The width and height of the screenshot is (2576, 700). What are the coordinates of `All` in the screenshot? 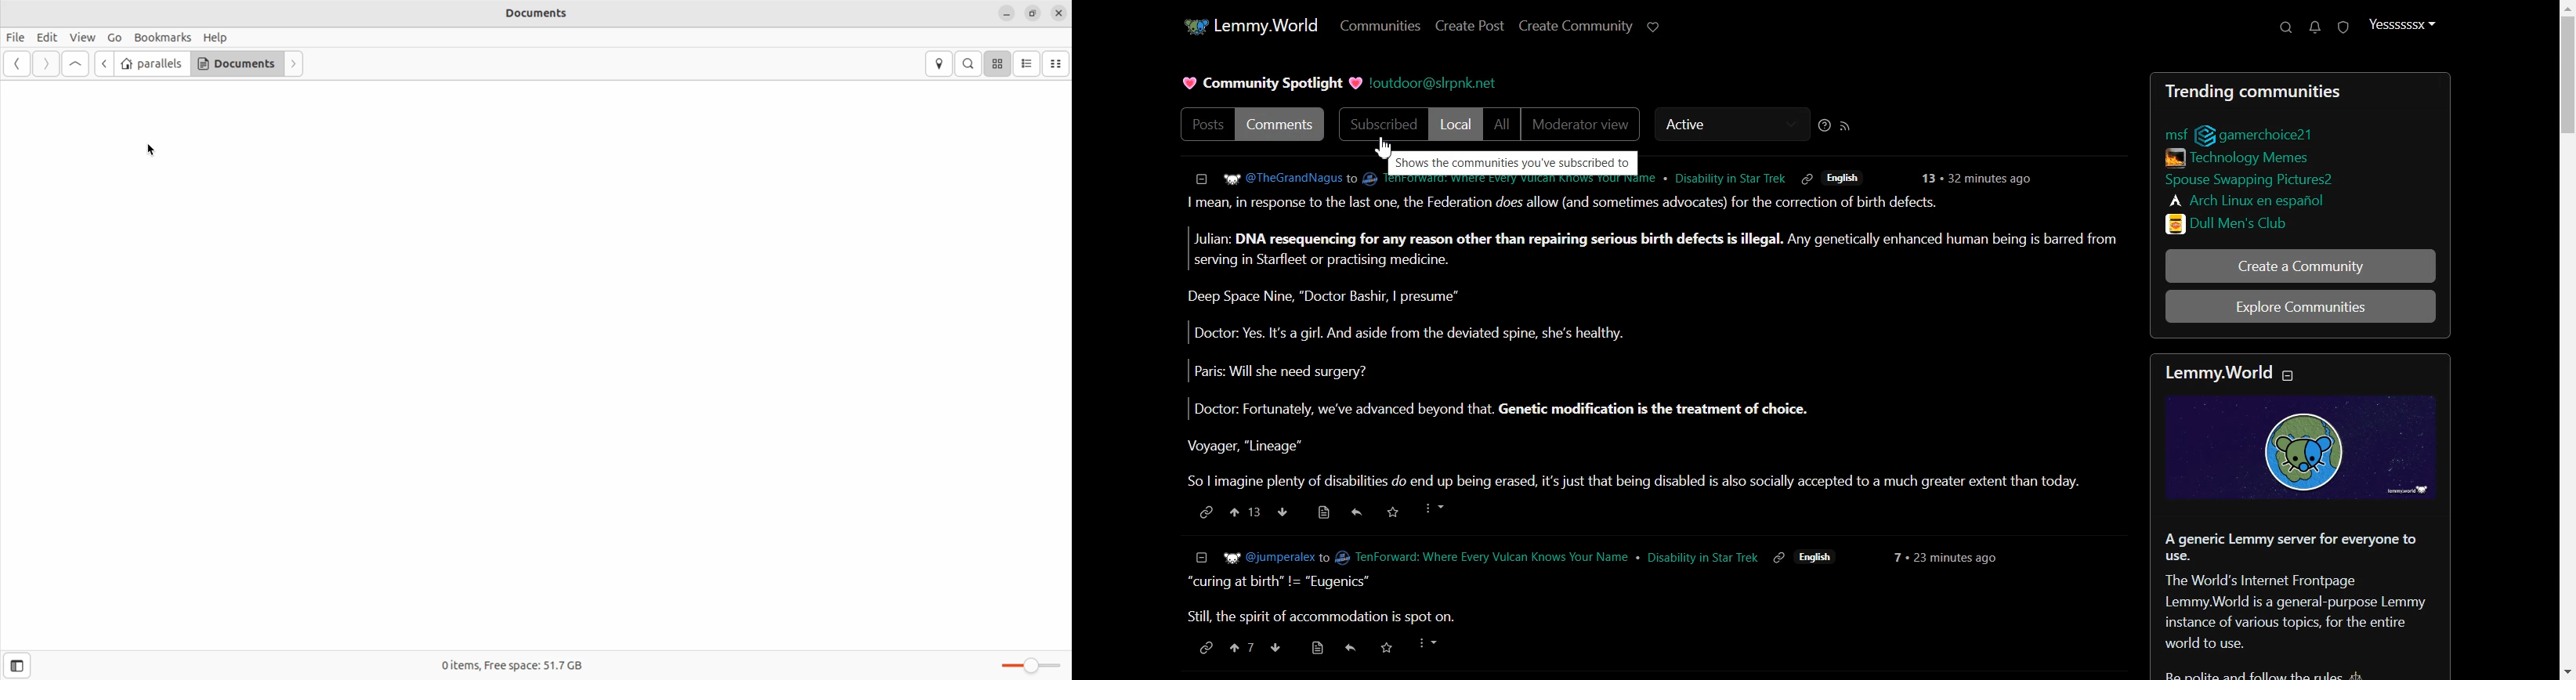 It's located at (1501, 125).